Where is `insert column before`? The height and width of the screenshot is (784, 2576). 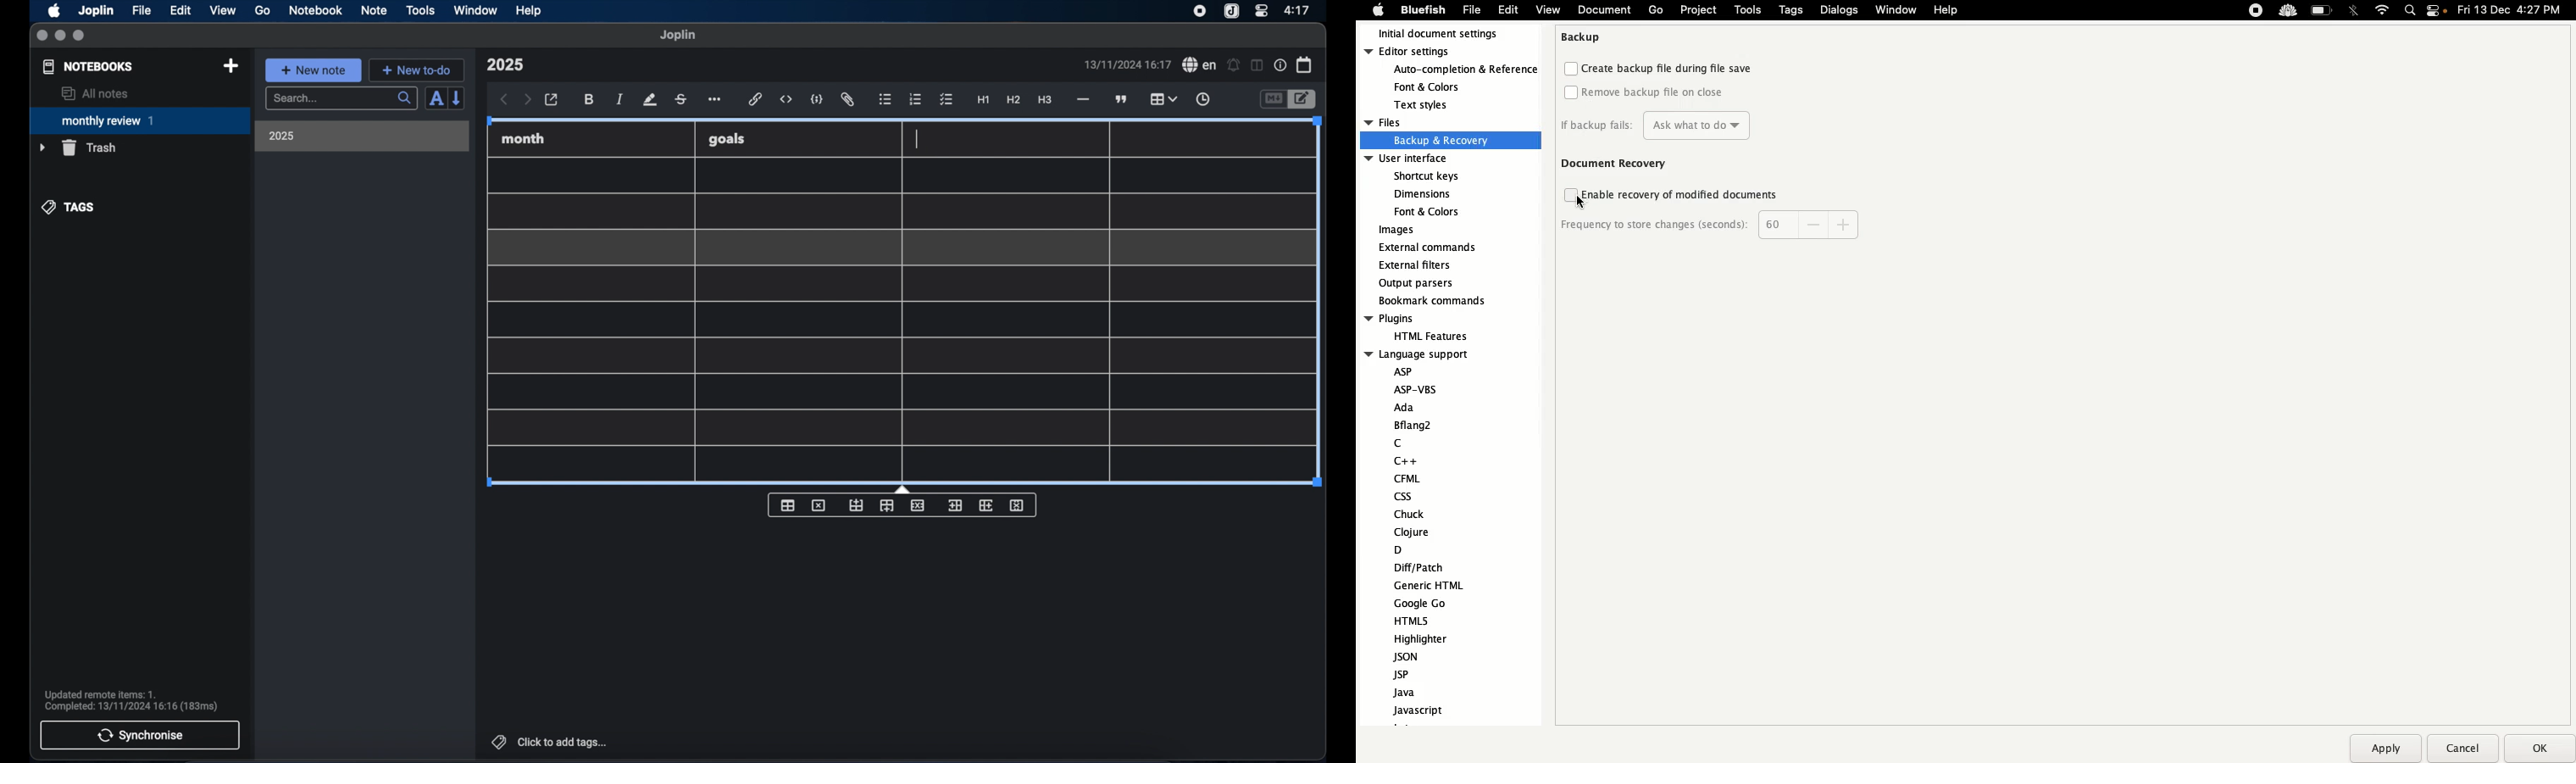
insert column before is located at coordinates (955, 506).